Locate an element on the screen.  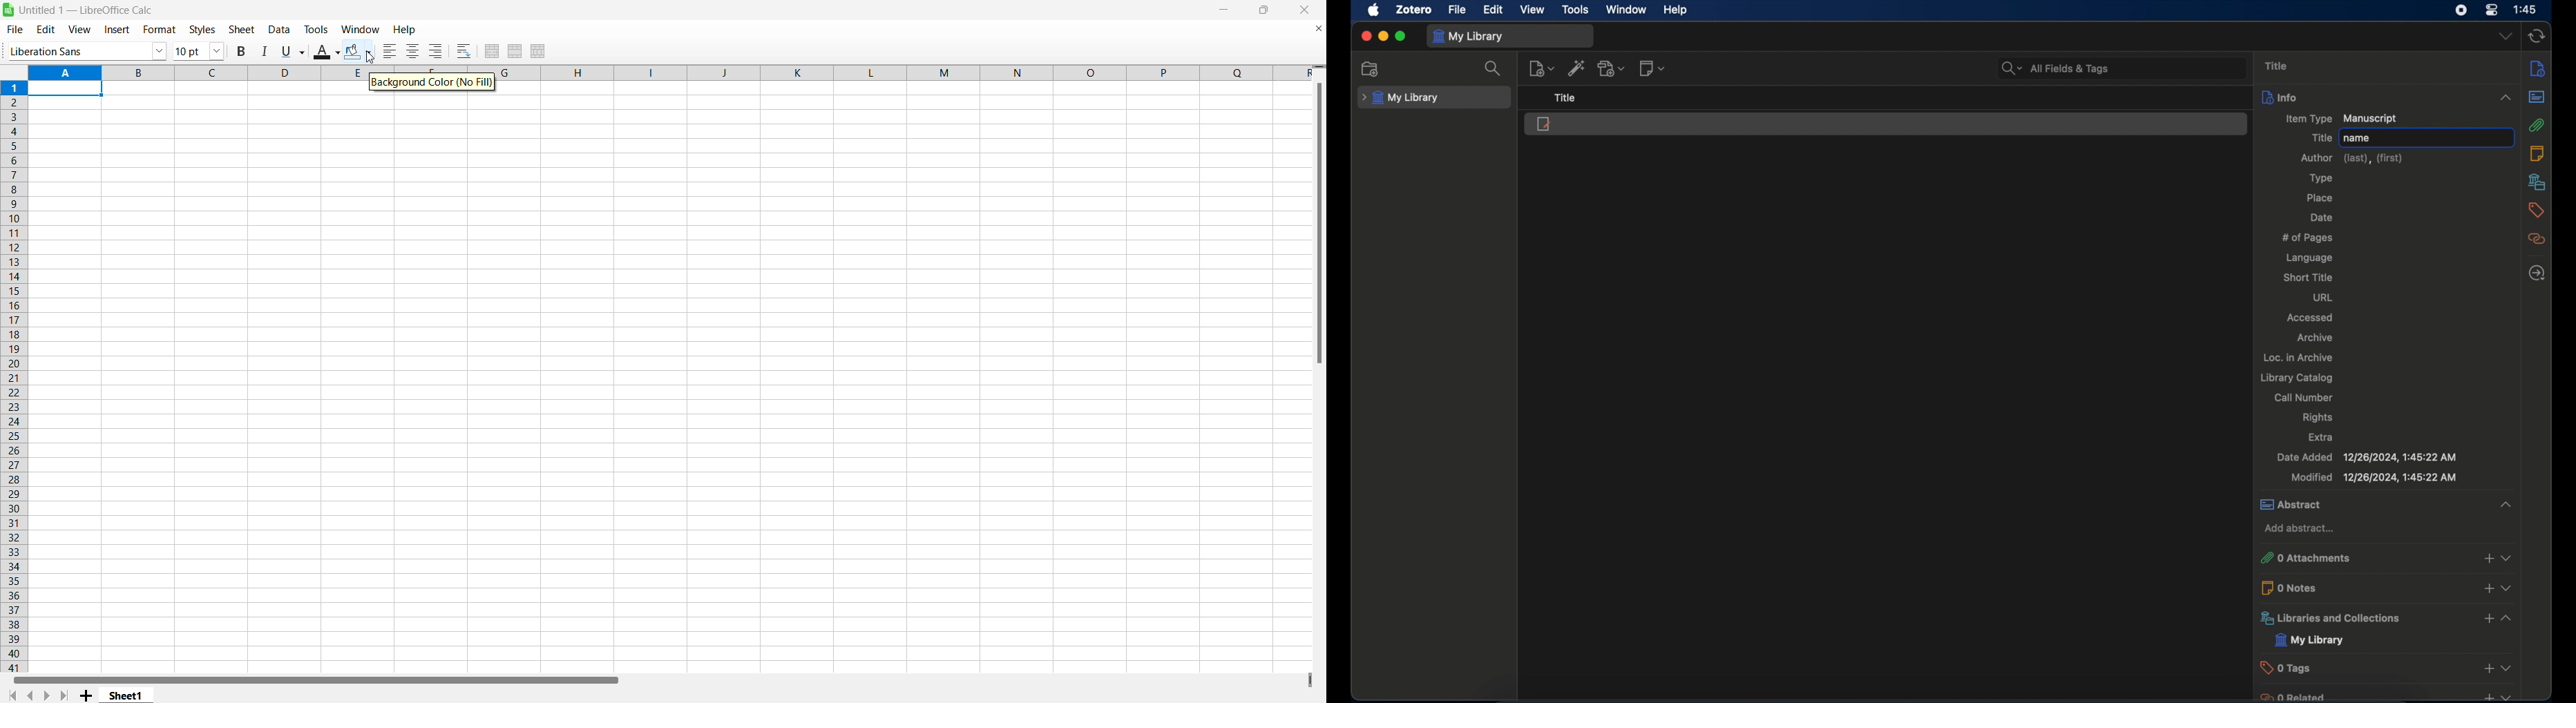
styles is located at coordinates (201, 29).